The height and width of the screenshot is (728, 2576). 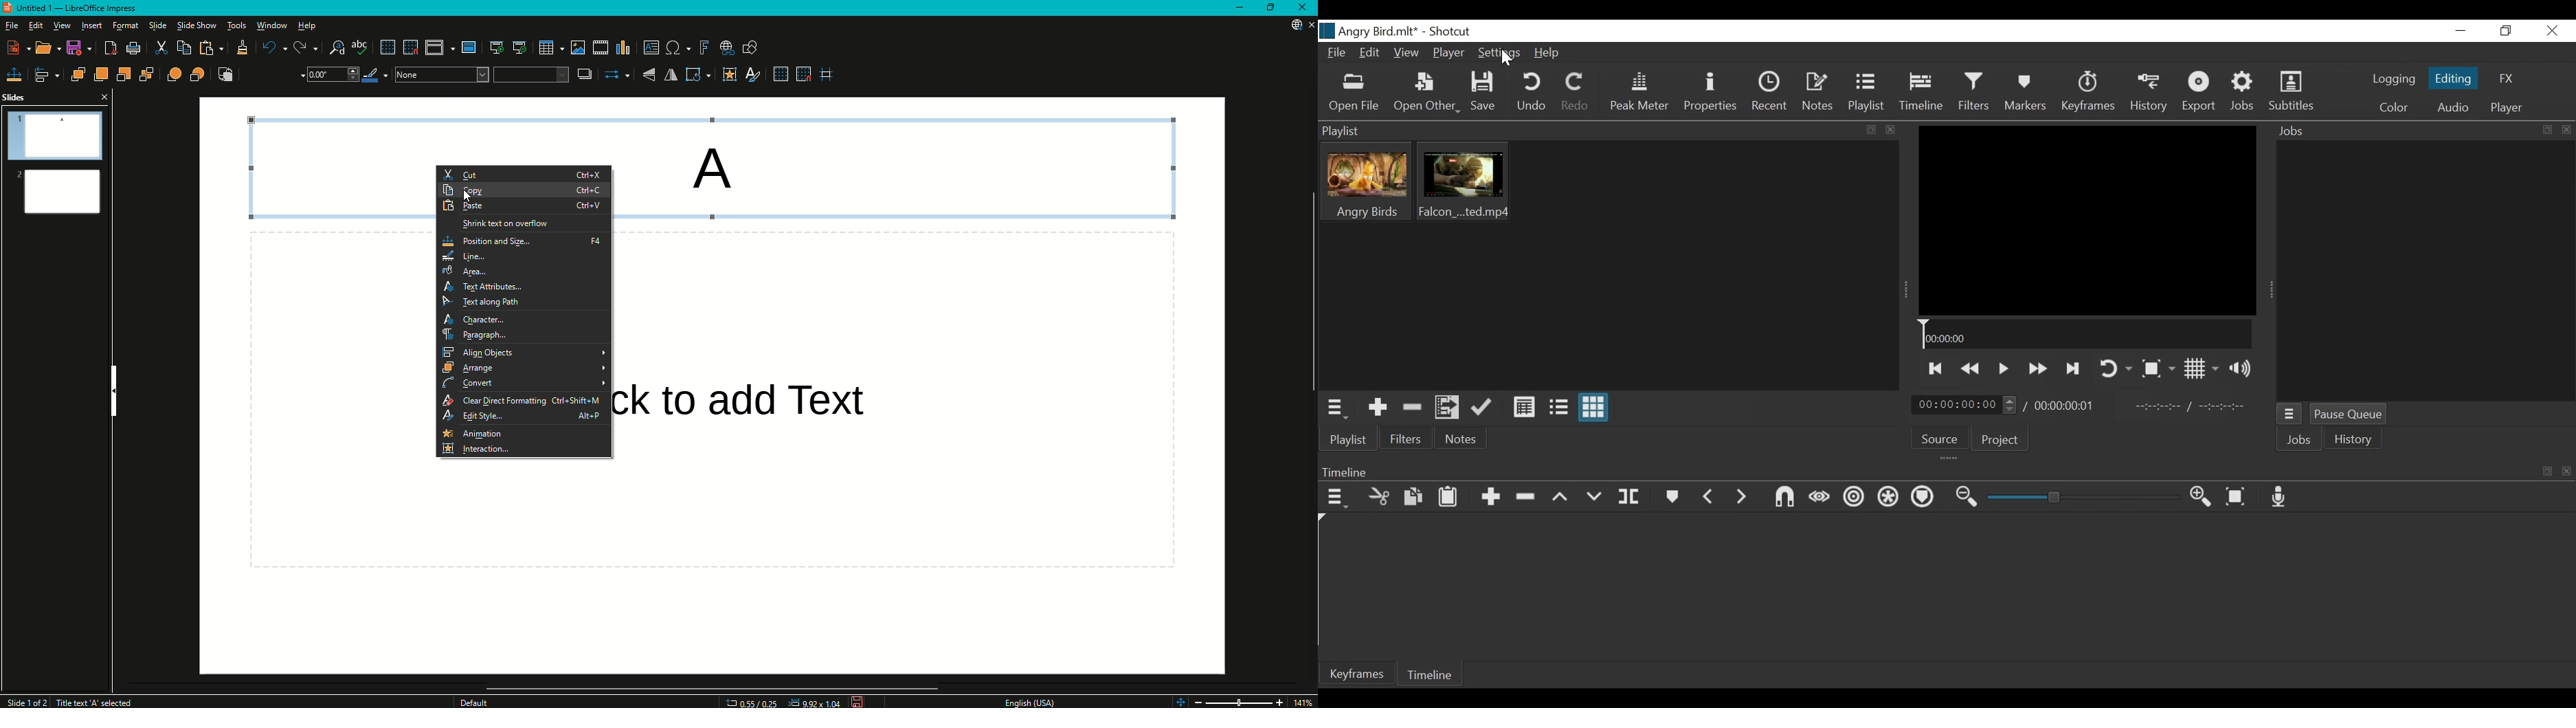 What do you see at coordinates (1300, 8) in the screenshot?
I see `Close` at bounding box center [1300, 8].